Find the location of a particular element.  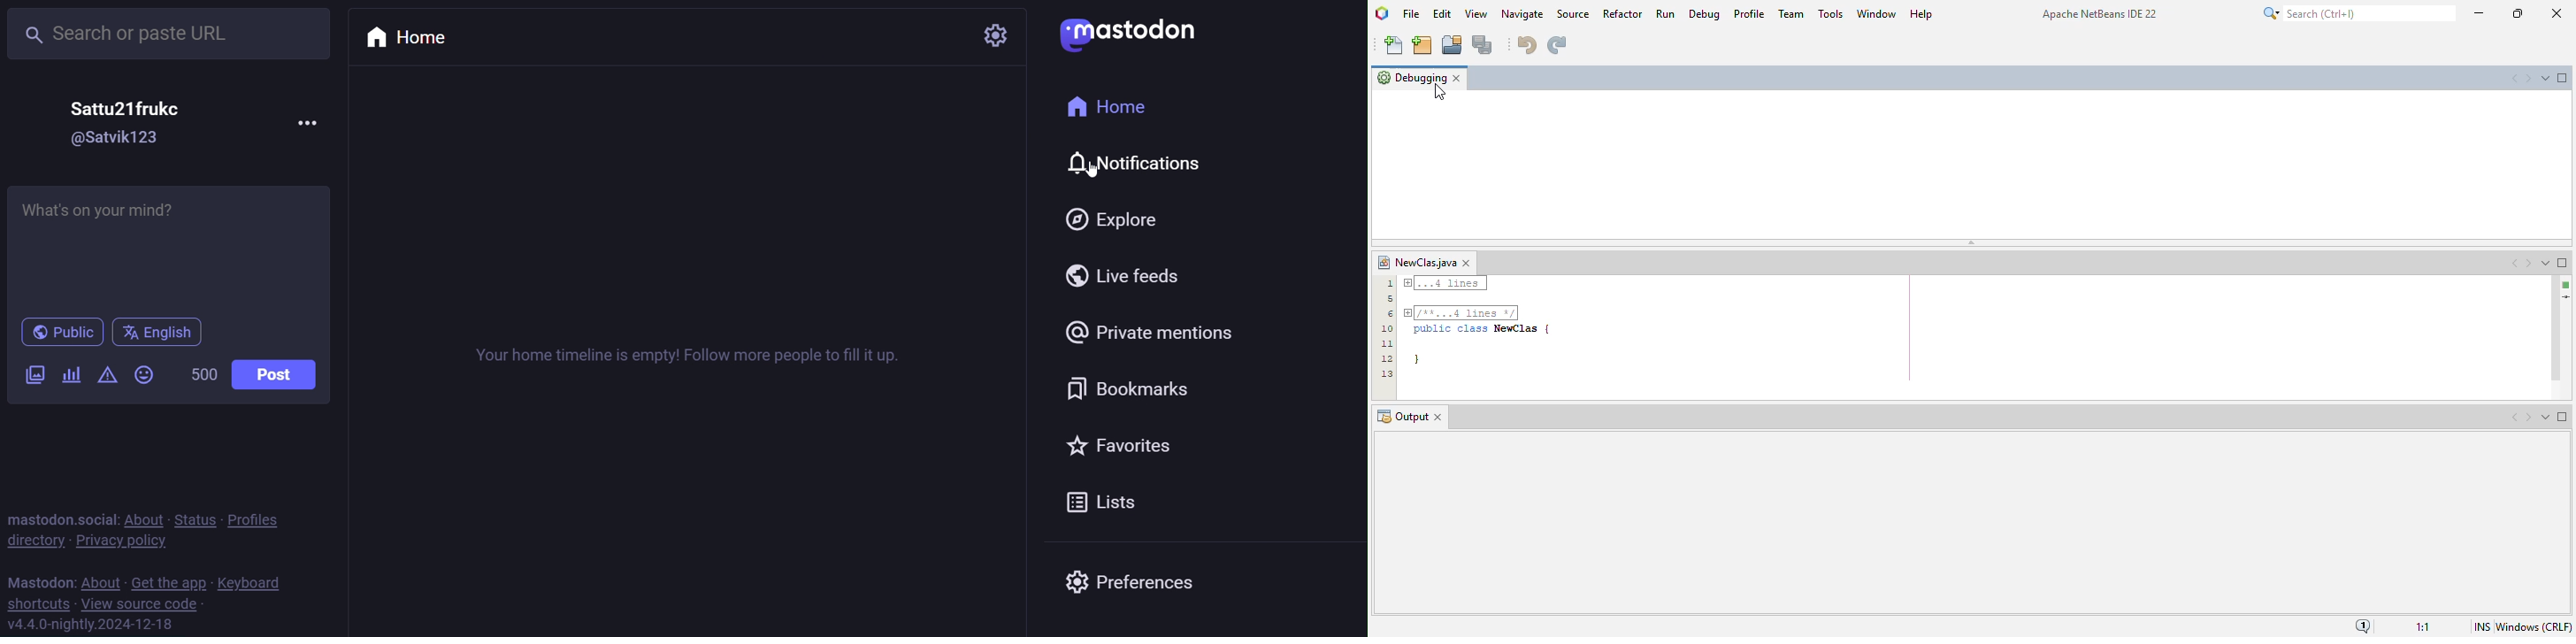

get the app is located at coordinates (167, 581).